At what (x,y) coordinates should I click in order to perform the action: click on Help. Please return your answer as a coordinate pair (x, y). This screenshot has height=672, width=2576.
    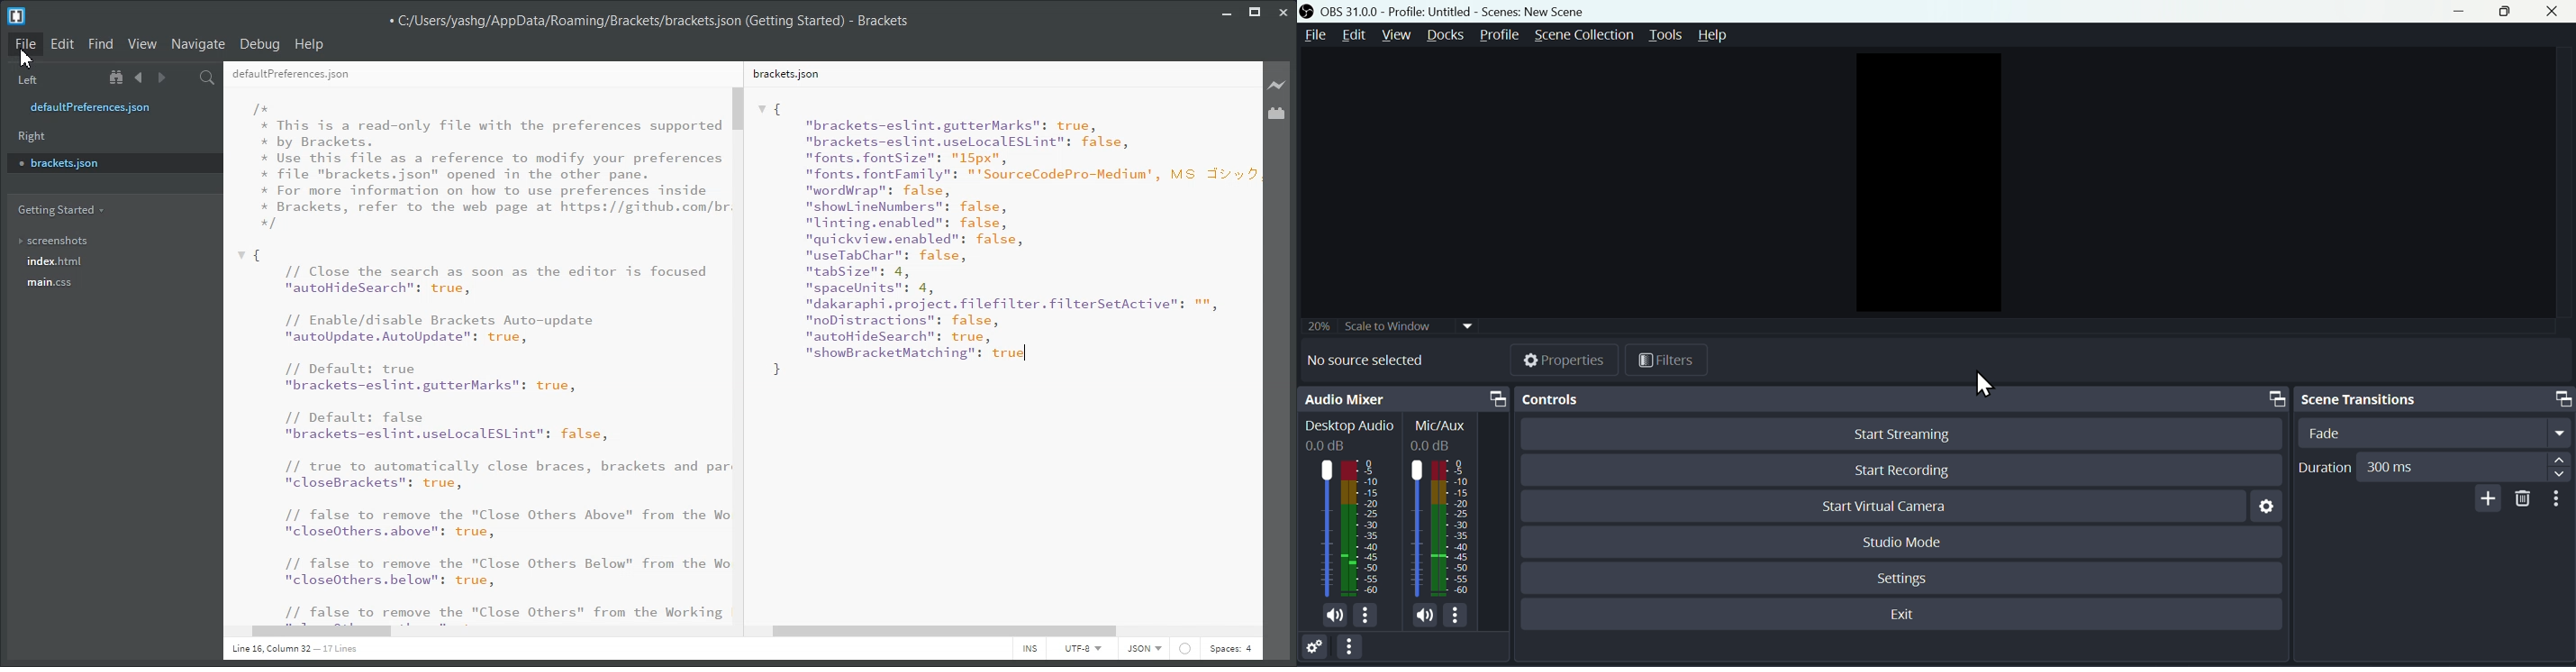
    Looking at the image, I should click on (311, 44).